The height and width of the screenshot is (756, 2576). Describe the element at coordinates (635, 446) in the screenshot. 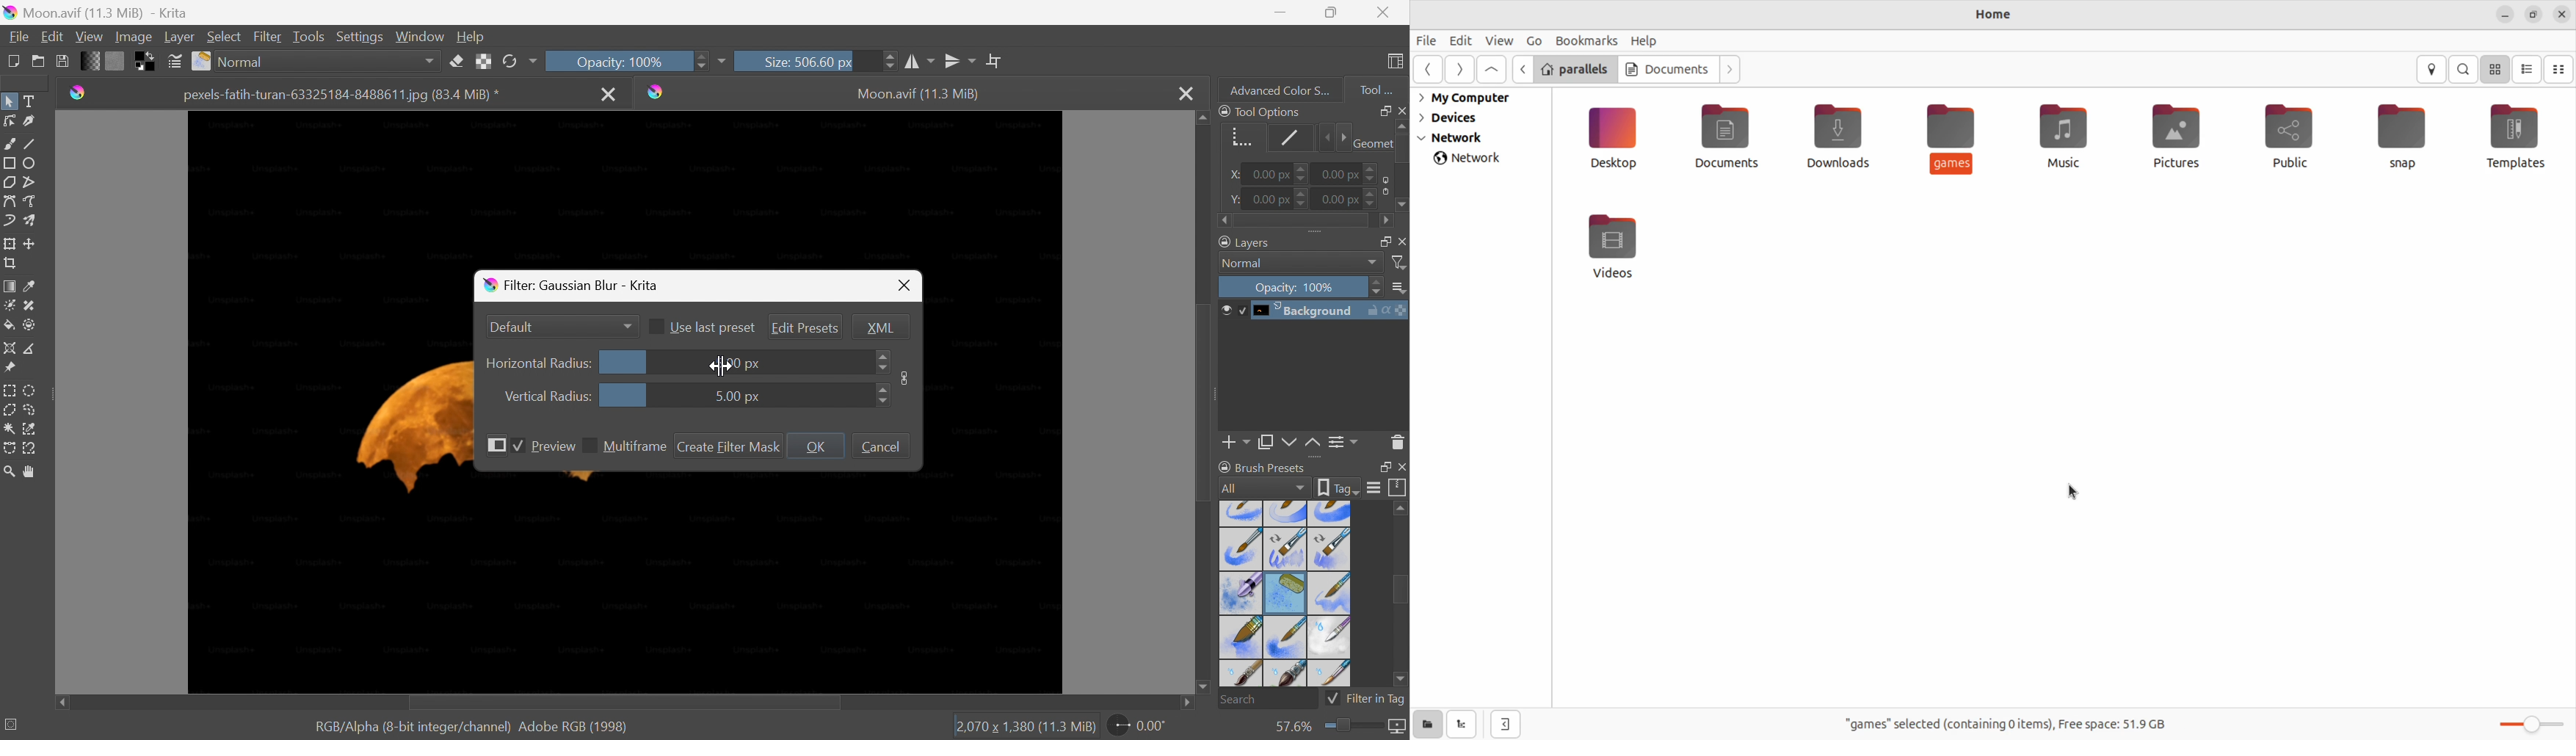

I see `Multiframe` at that location.